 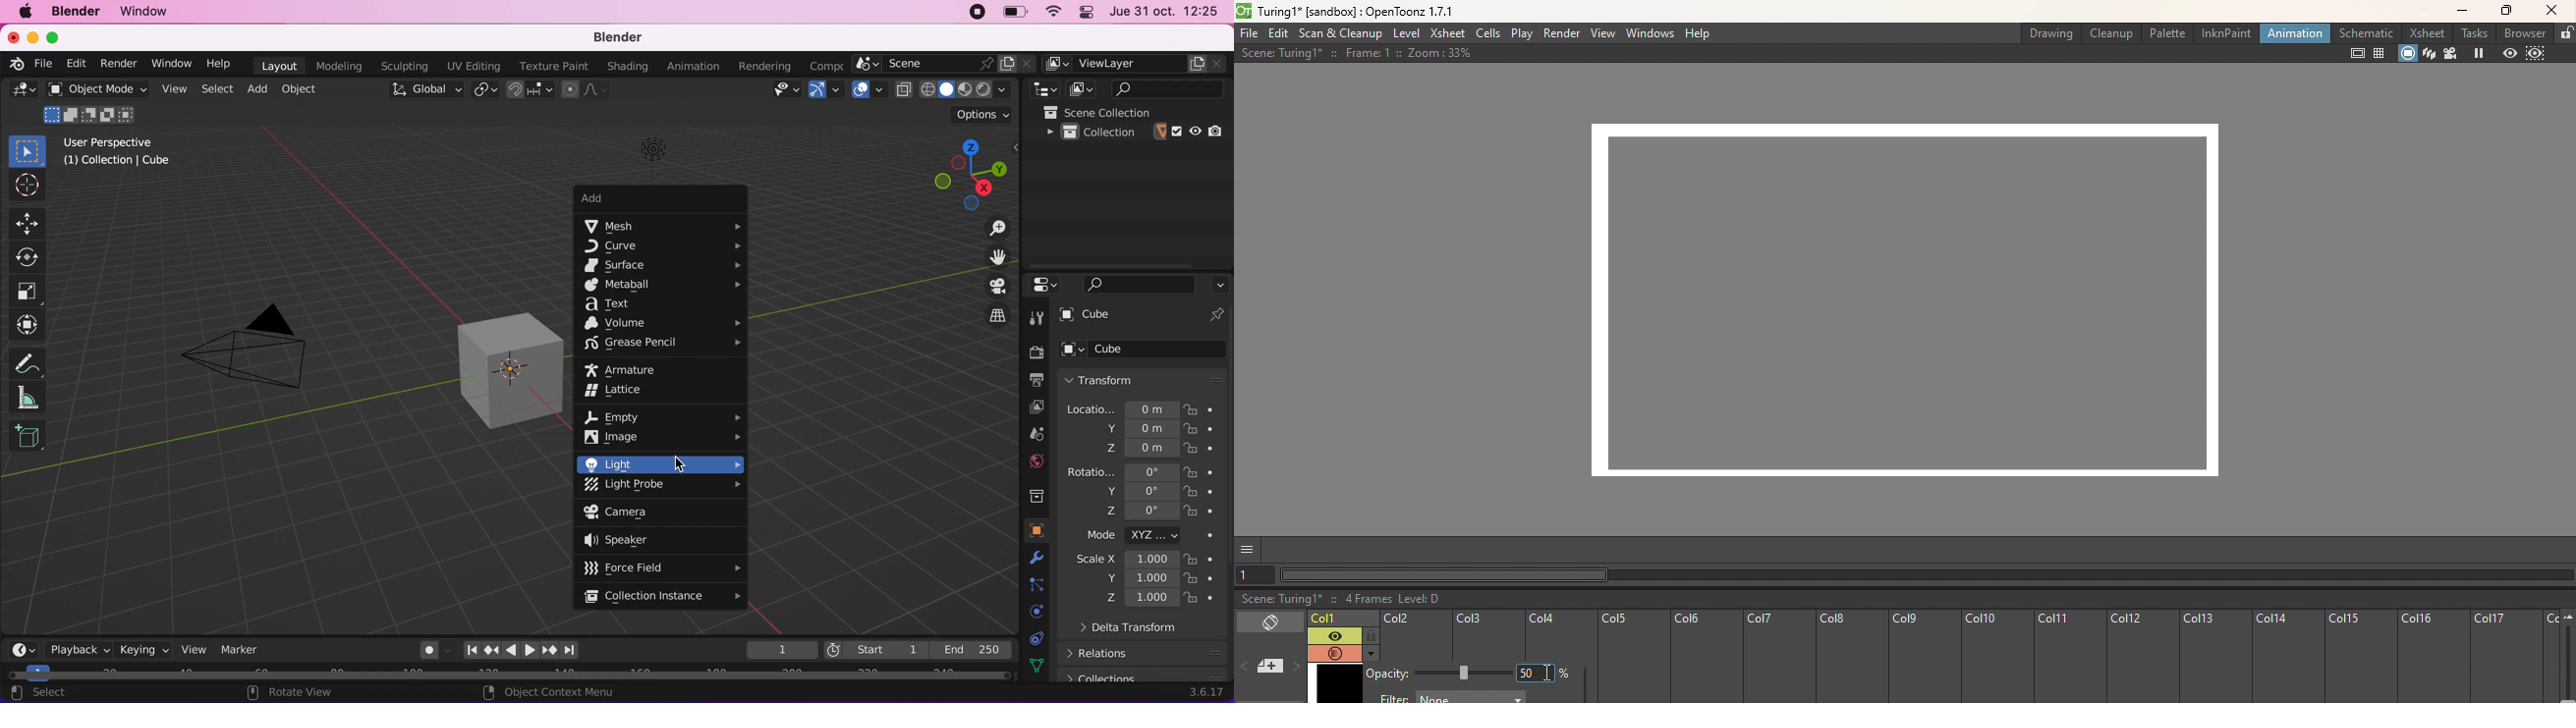 What do you see at coordinates (2224, 32) in the screenshot?
I see `InknPaint` at bounding box center [2224, 32].